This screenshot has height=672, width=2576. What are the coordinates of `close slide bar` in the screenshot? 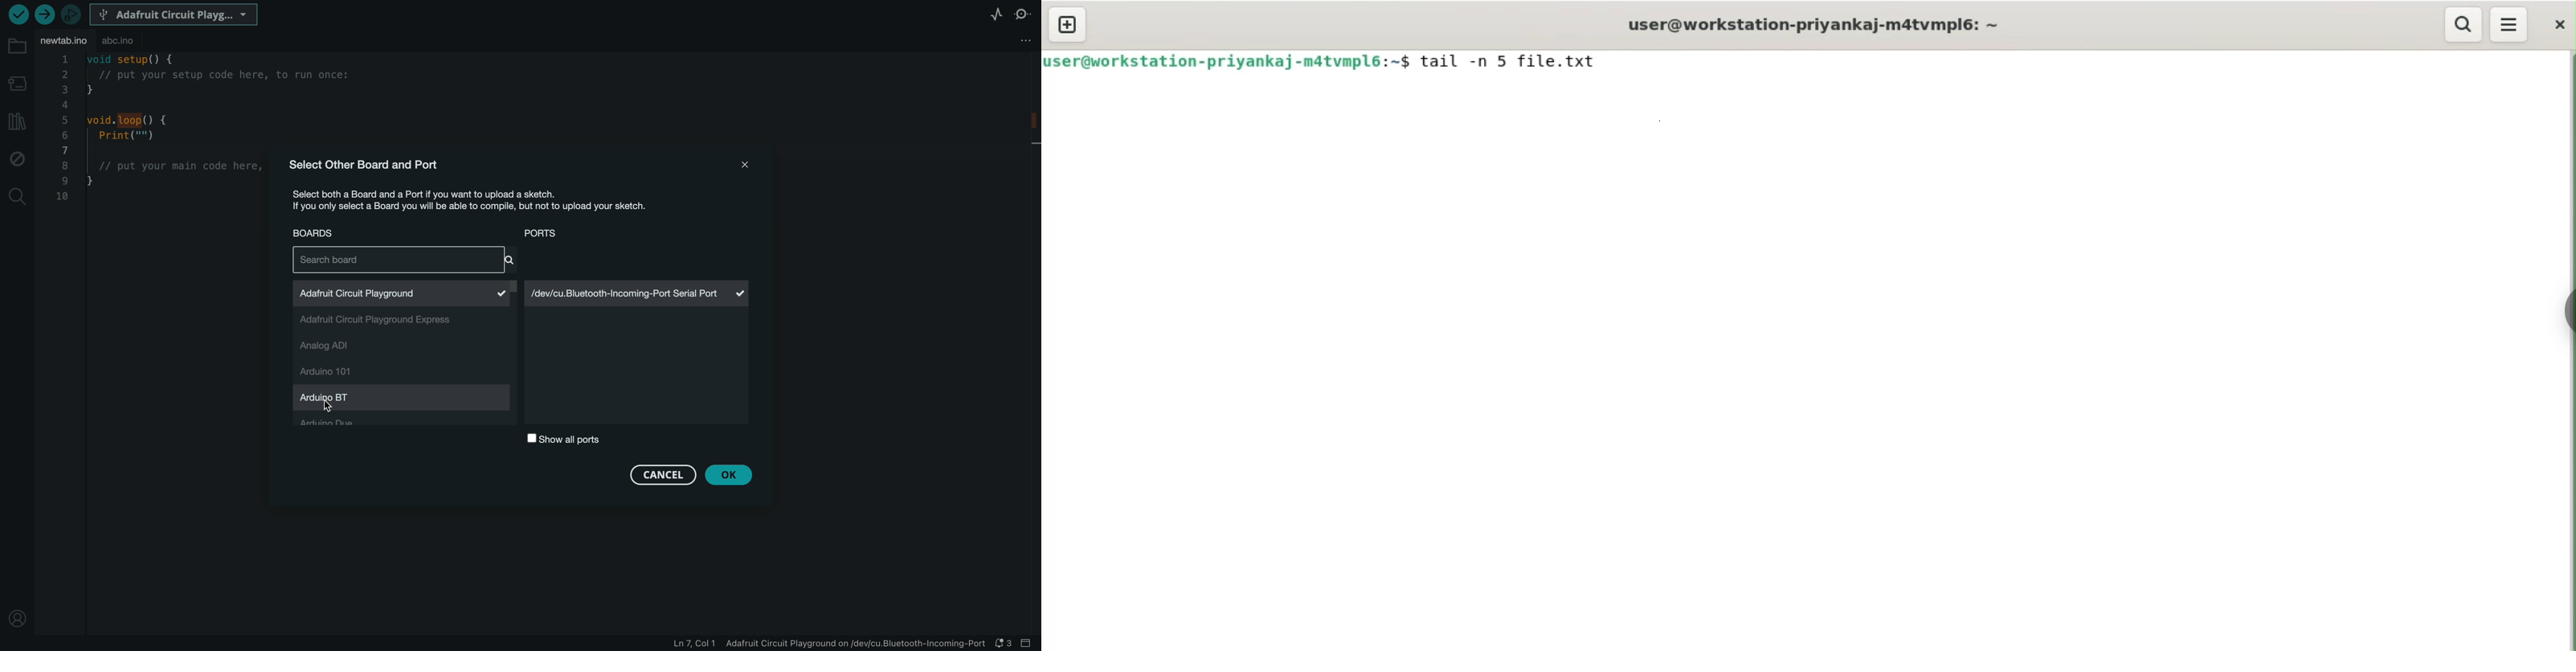 It's located at (1030, 643).